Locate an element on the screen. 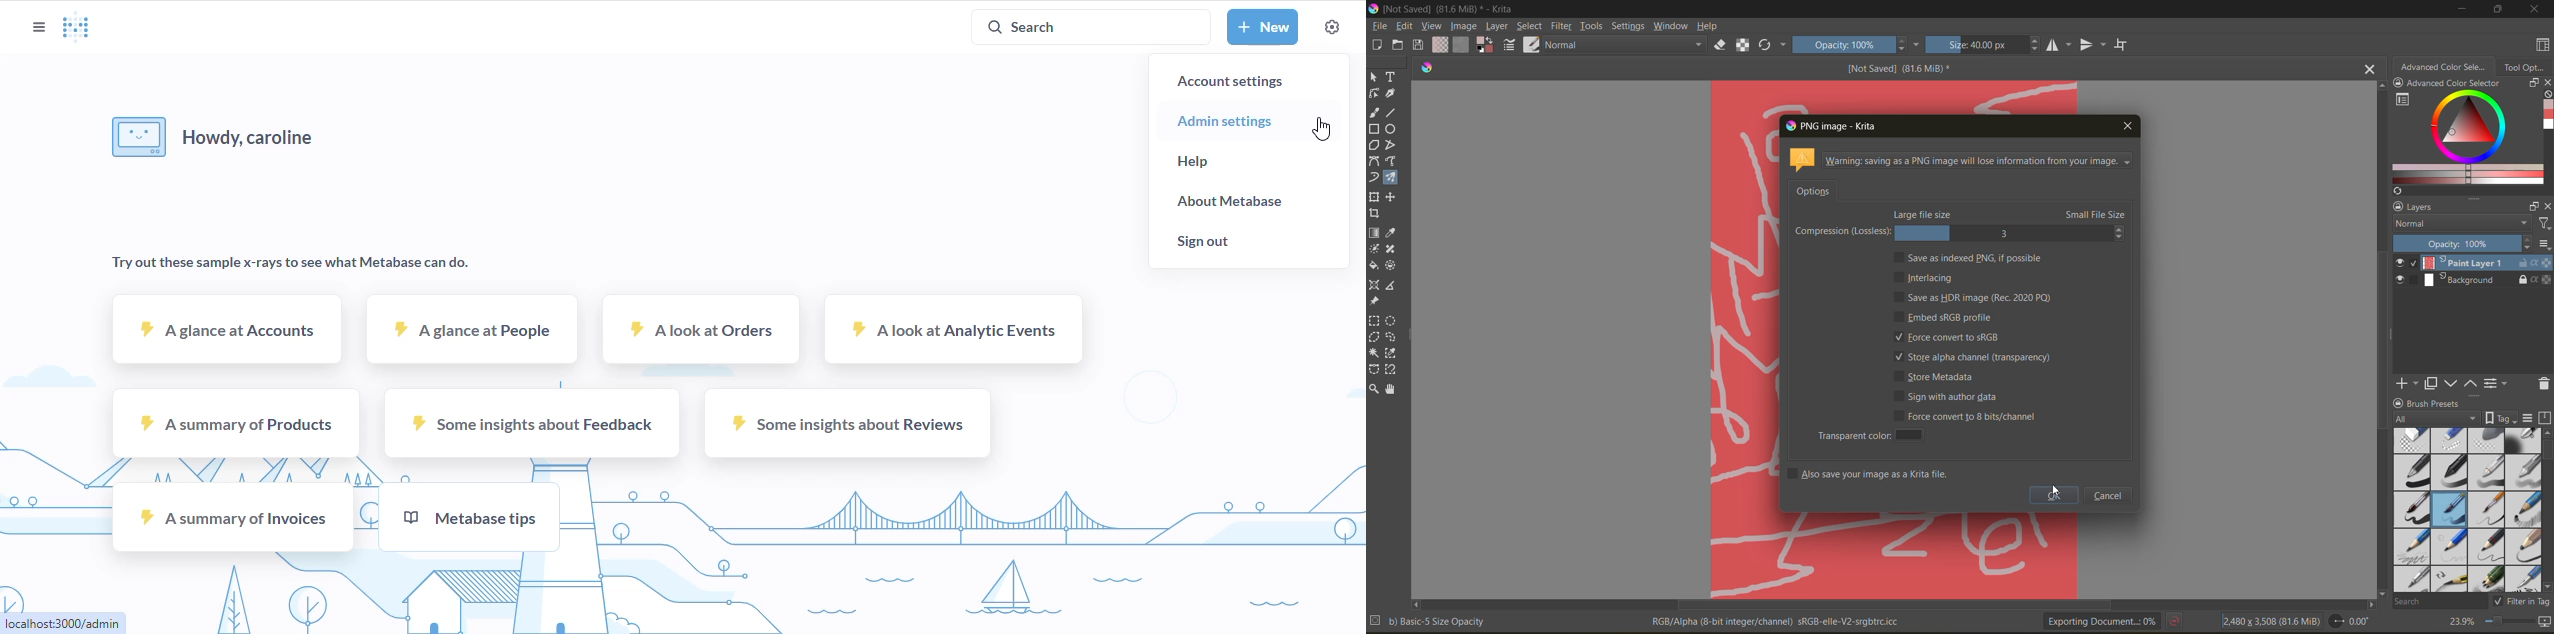 The width and height of the screenshot is (2576, 644). tool is located at coordinates (1394, 112).